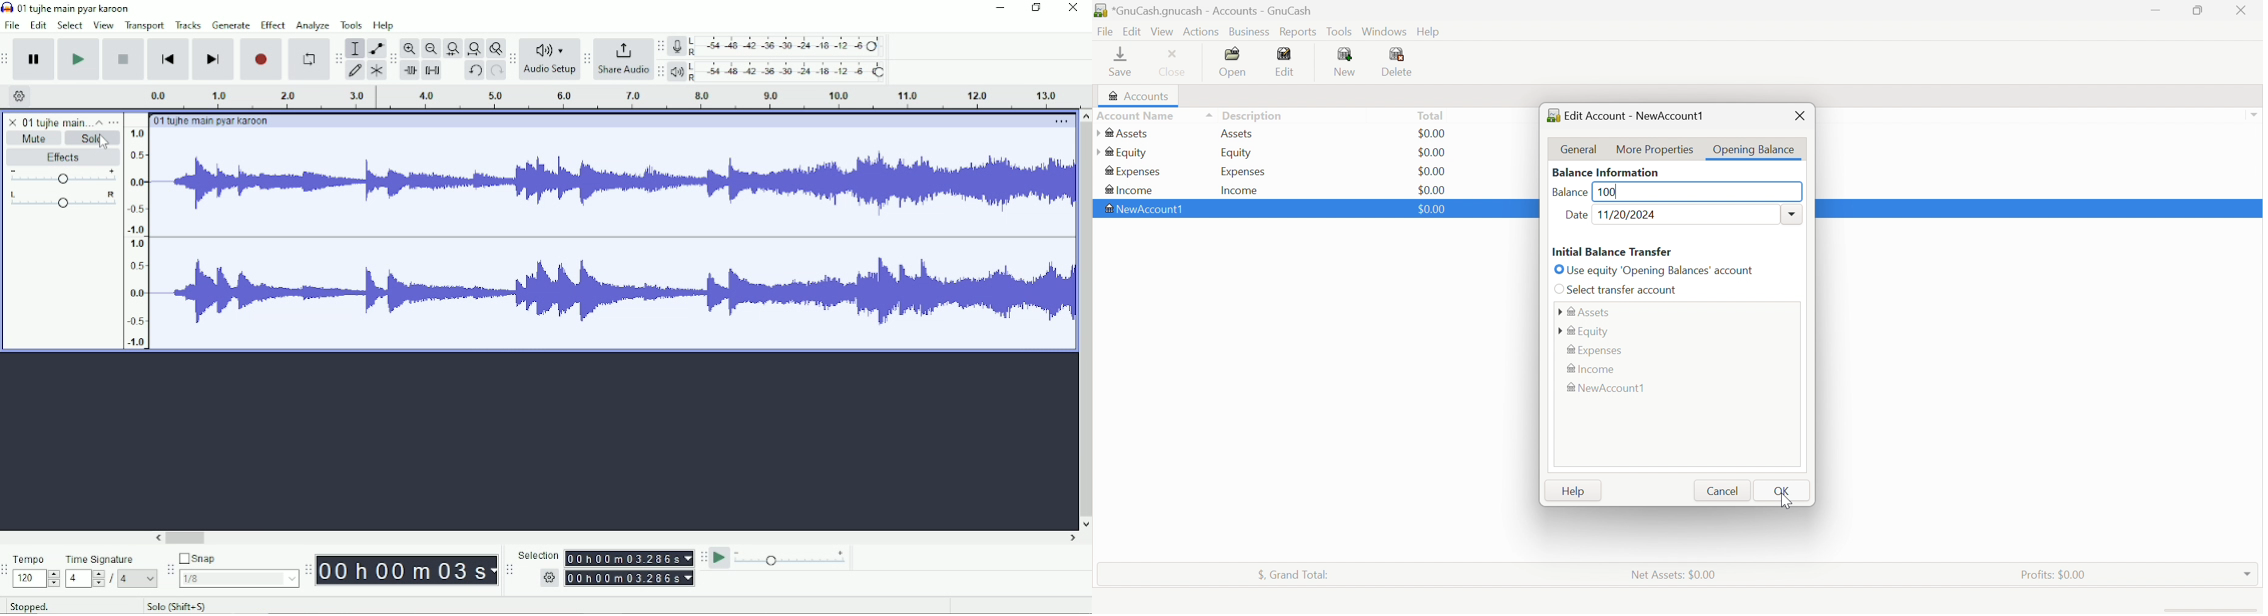 The image size is (2268, 616). I want to click on $0.00, so click(1432, 188).